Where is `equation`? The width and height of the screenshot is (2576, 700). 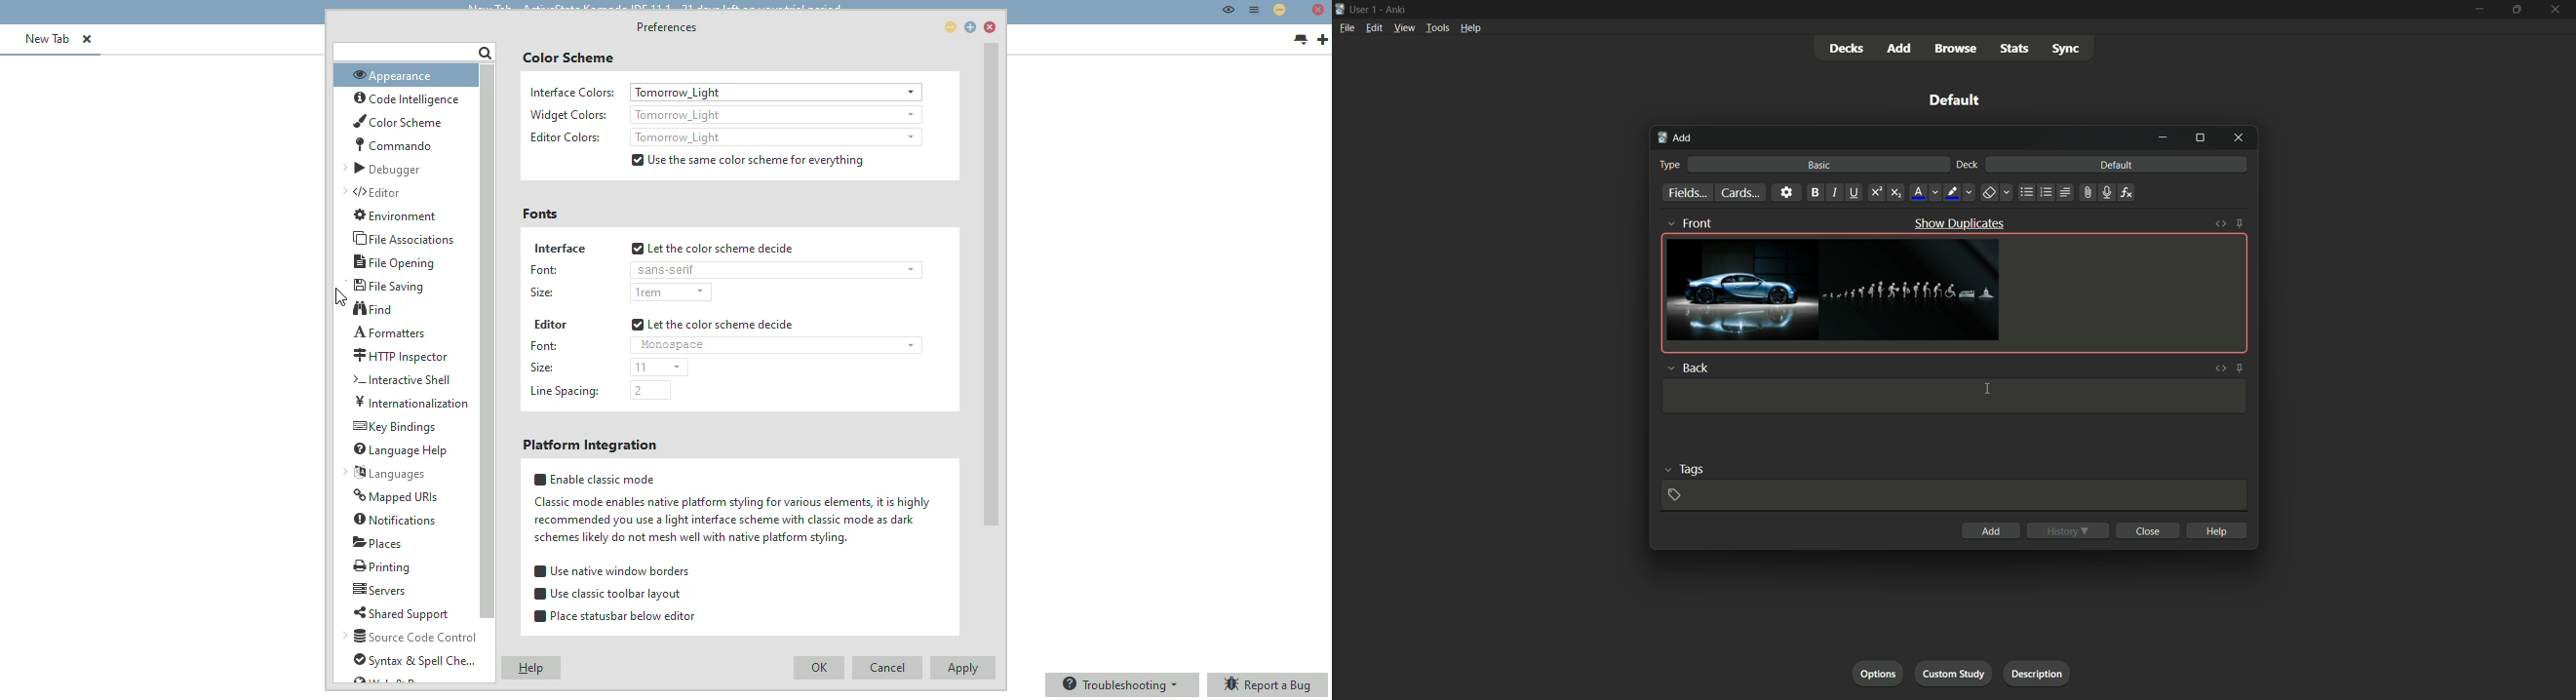 equation is located at coordinates (2127, 192).